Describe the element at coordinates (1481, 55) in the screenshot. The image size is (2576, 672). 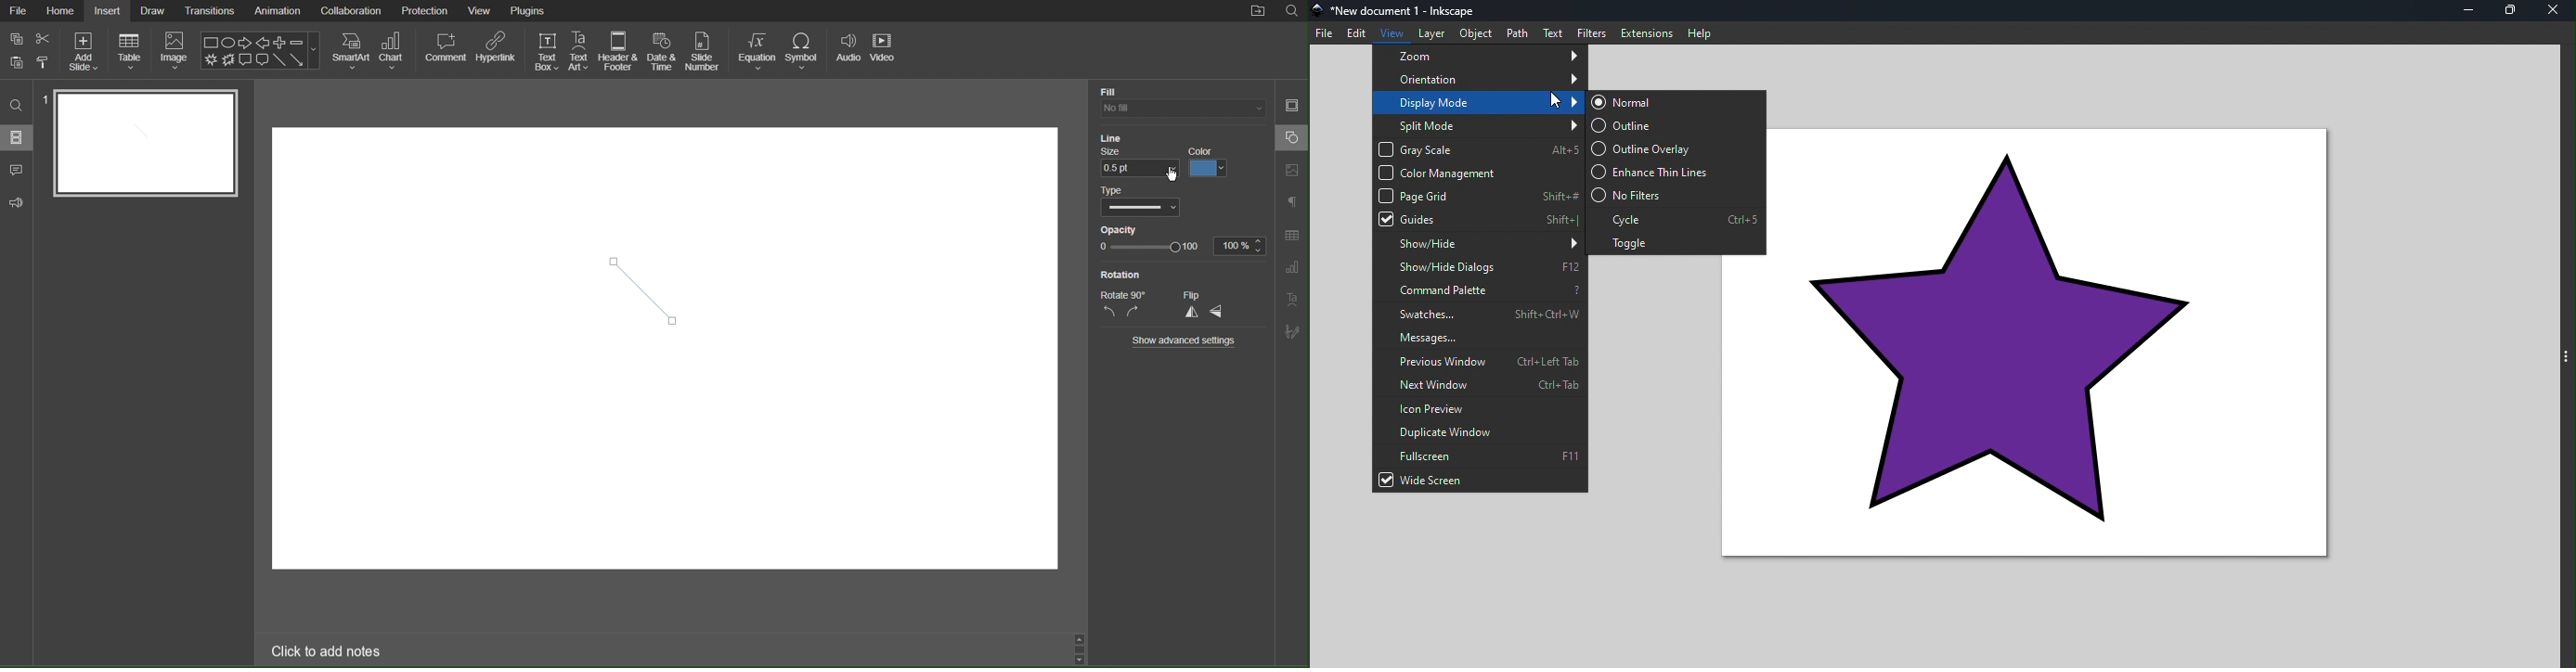
I see `zoom` at that location.